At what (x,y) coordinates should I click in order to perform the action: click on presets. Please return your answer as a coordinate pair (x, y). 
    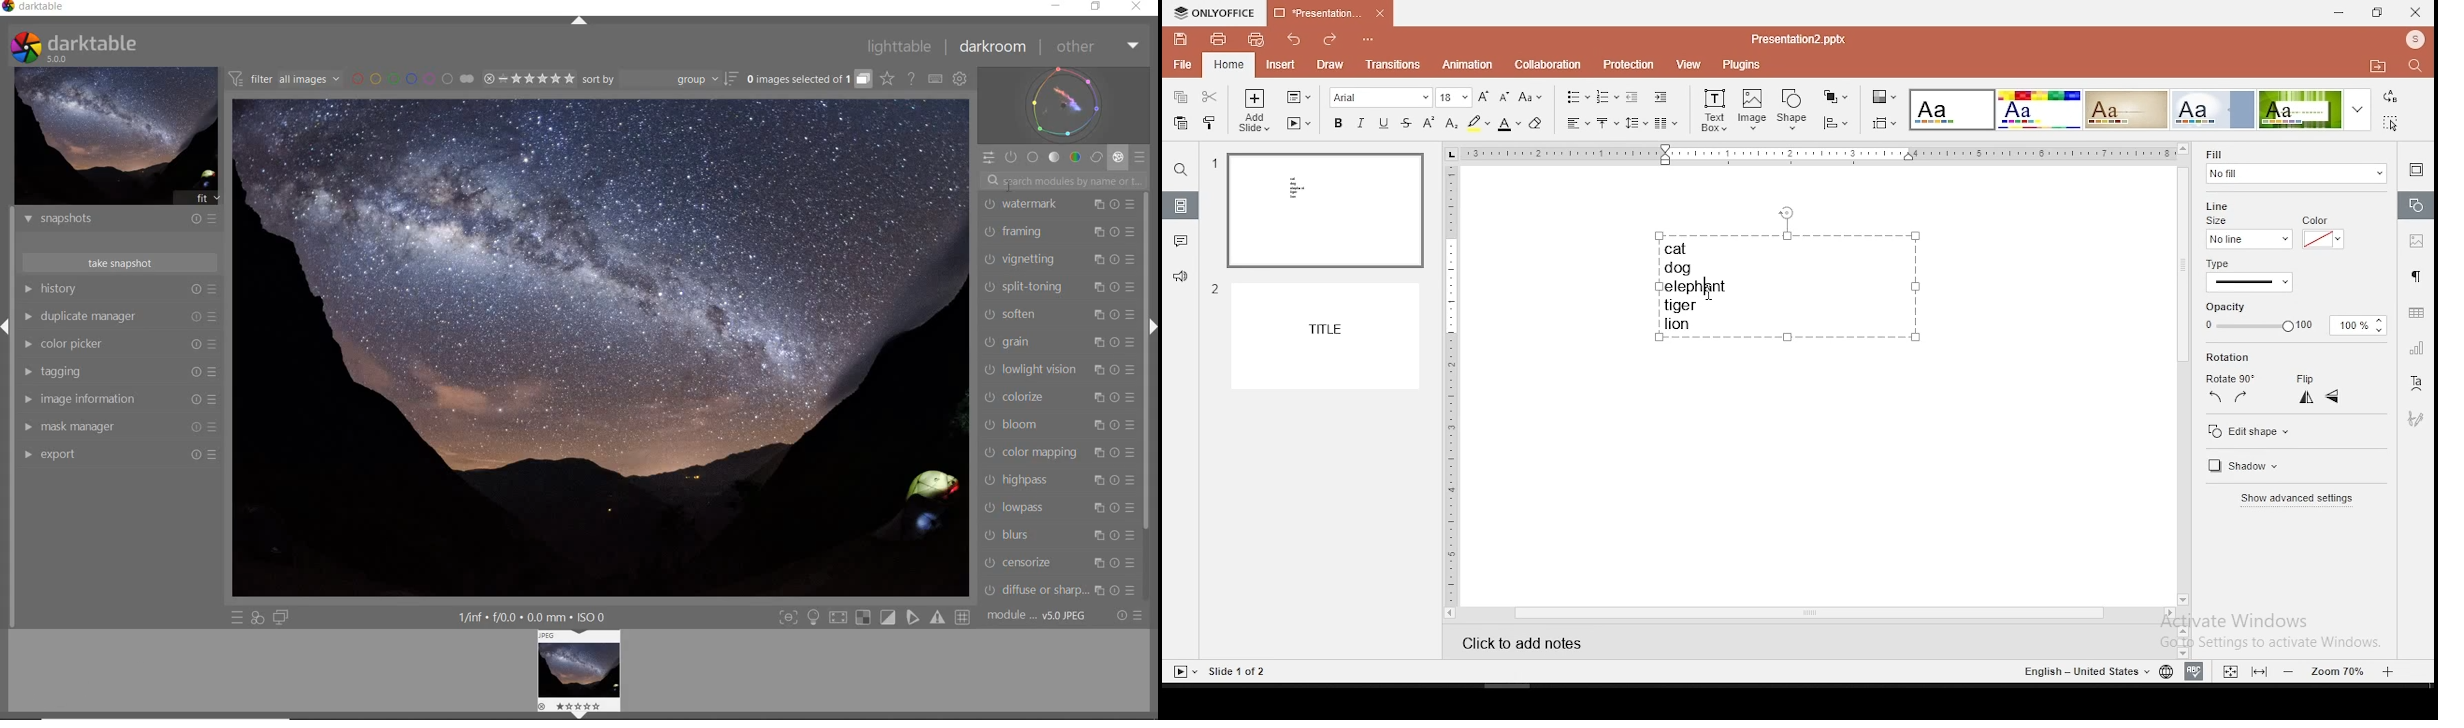
    Looking at the image, I should click on (1136, 563).